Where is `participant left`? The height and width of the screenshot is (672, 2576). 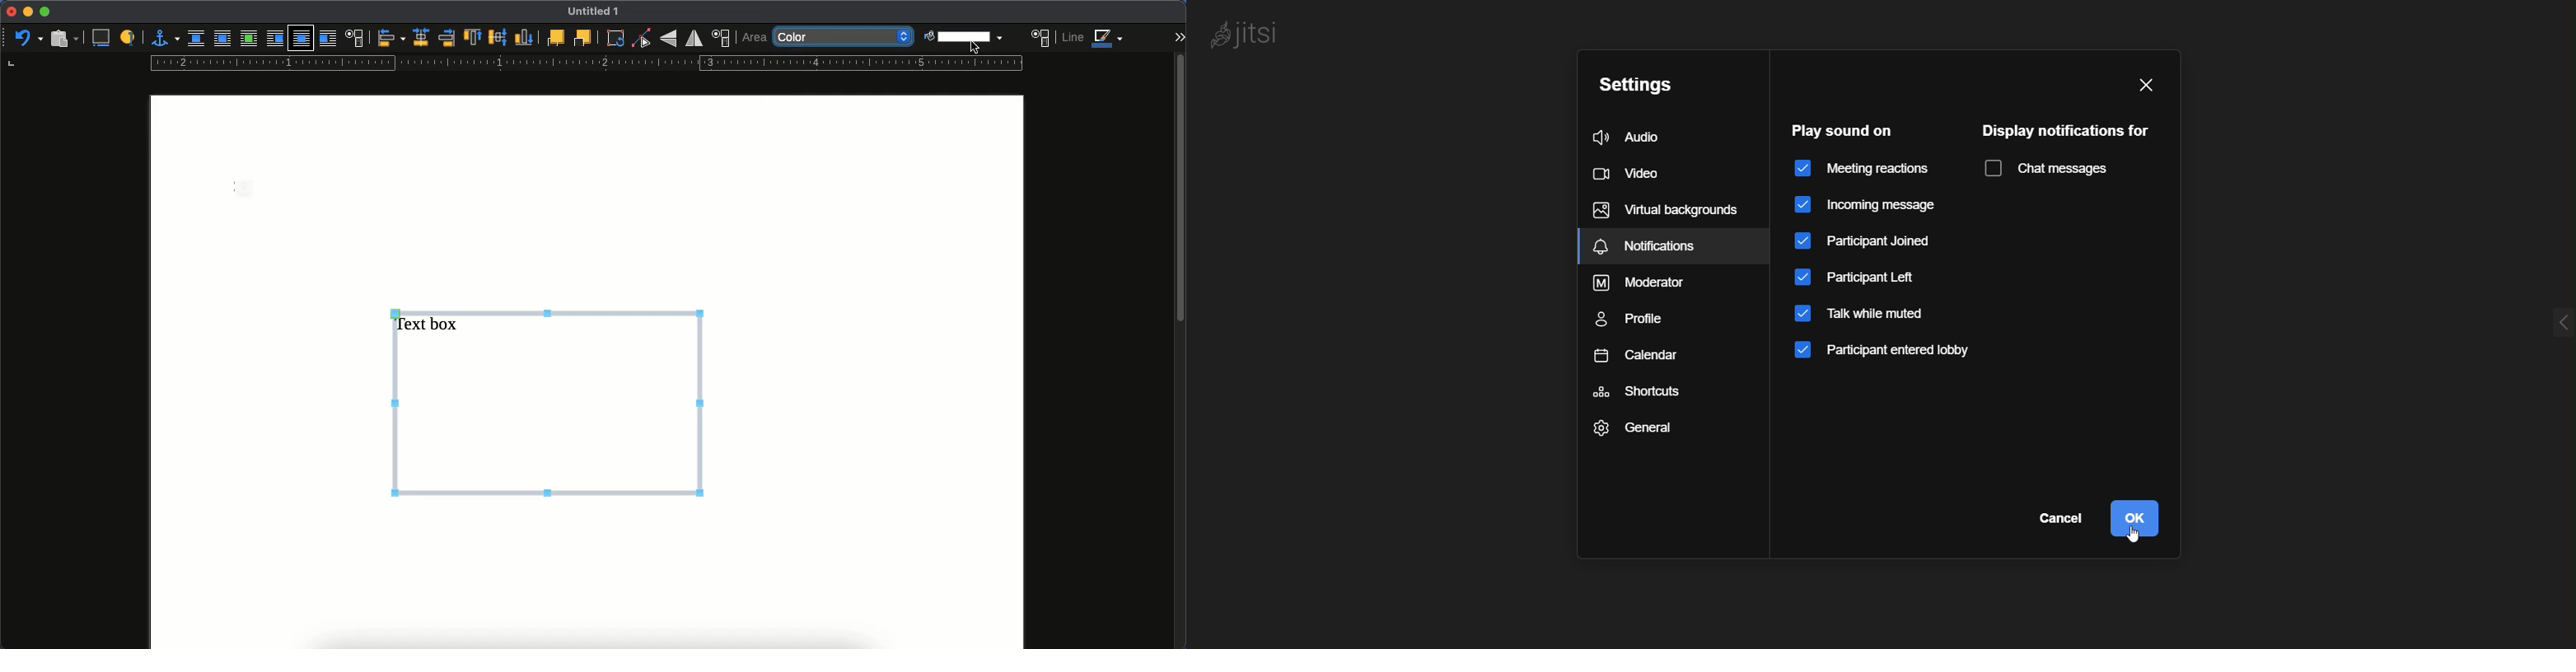
participant left is located at coordinates (1859, 277).